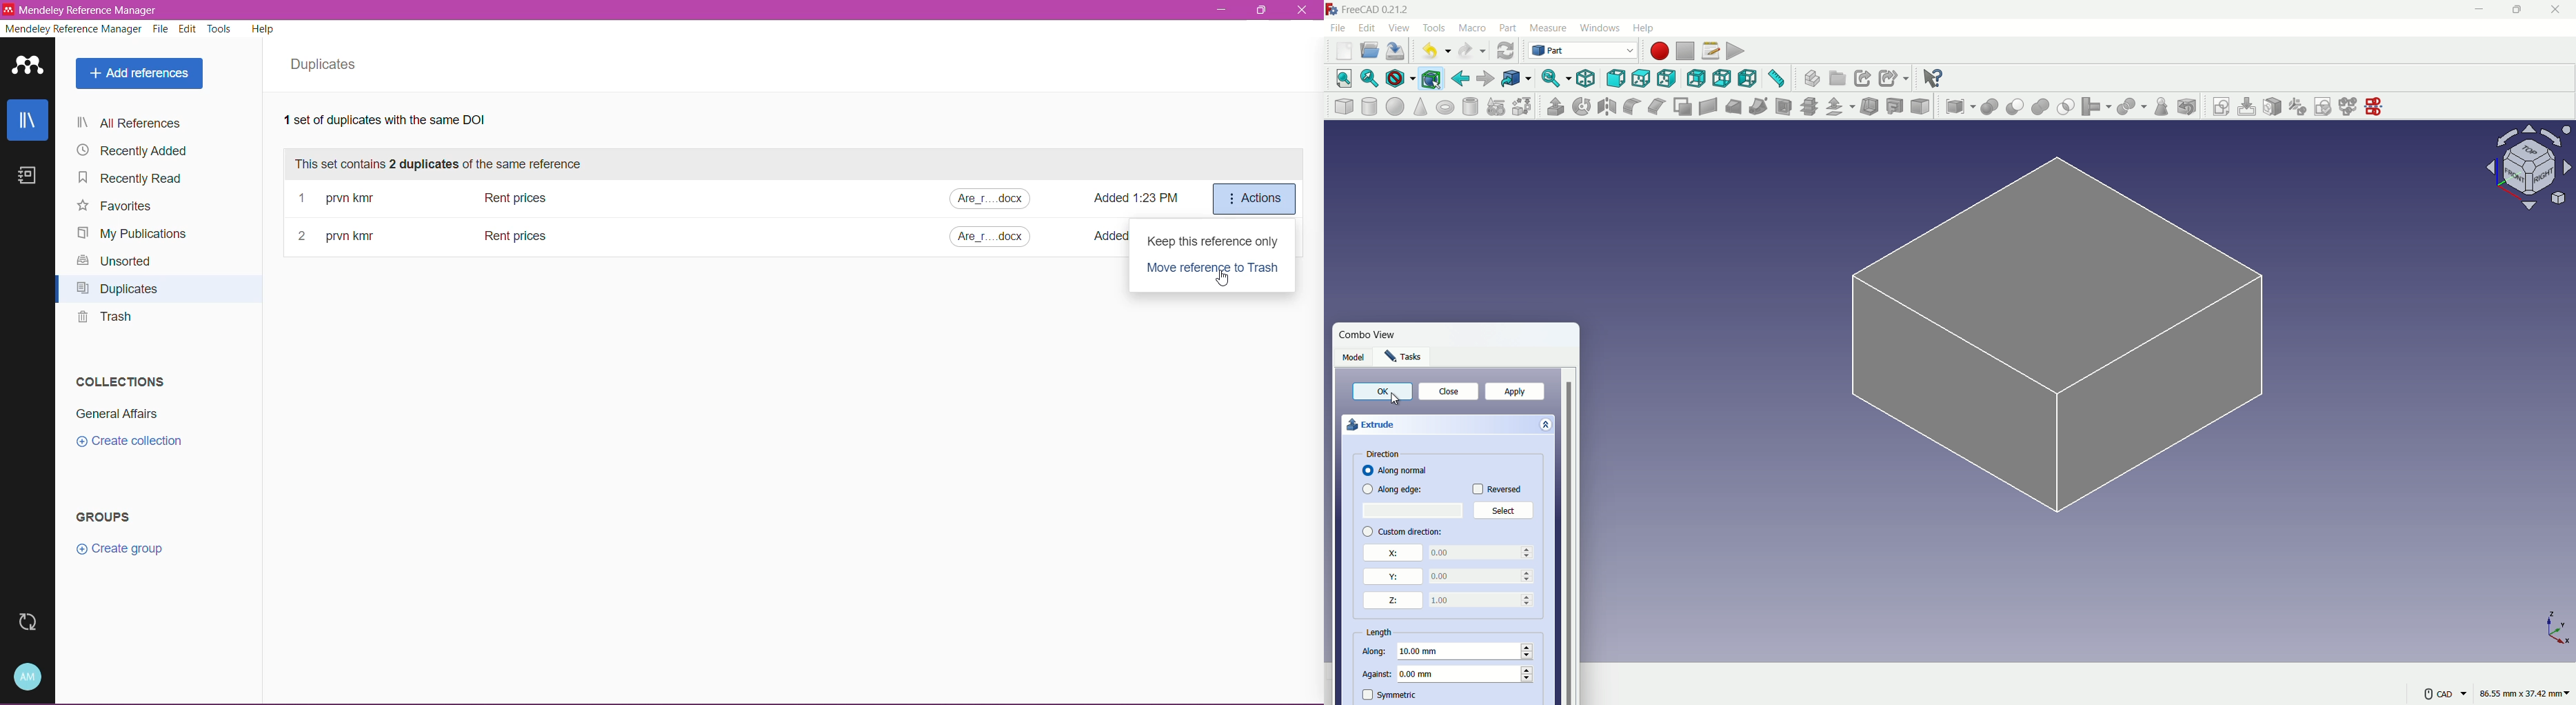 This screenshot has height=728, width=2576. What do you see at coordinates (1343, 106) in the screenshot?
I see `cube` at bounding box center [1343, 106].